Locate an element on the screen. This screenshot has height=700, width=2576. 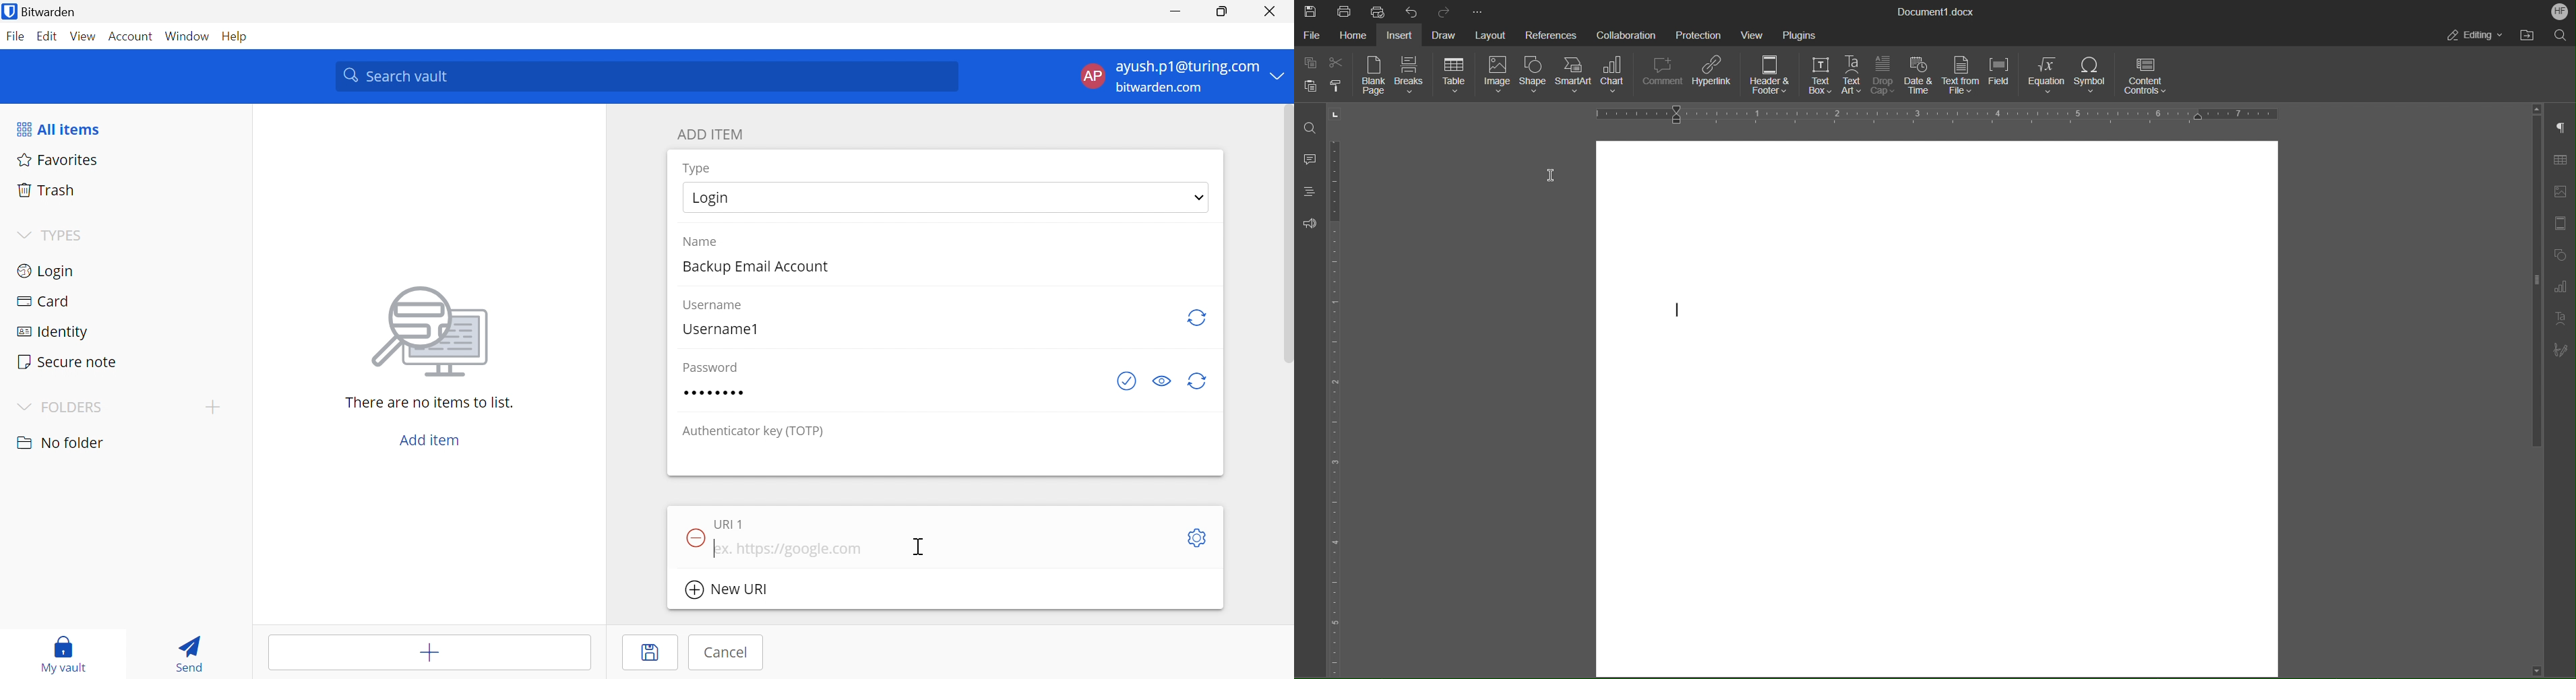
Shape Settings is located at coordinates (2561, 256).